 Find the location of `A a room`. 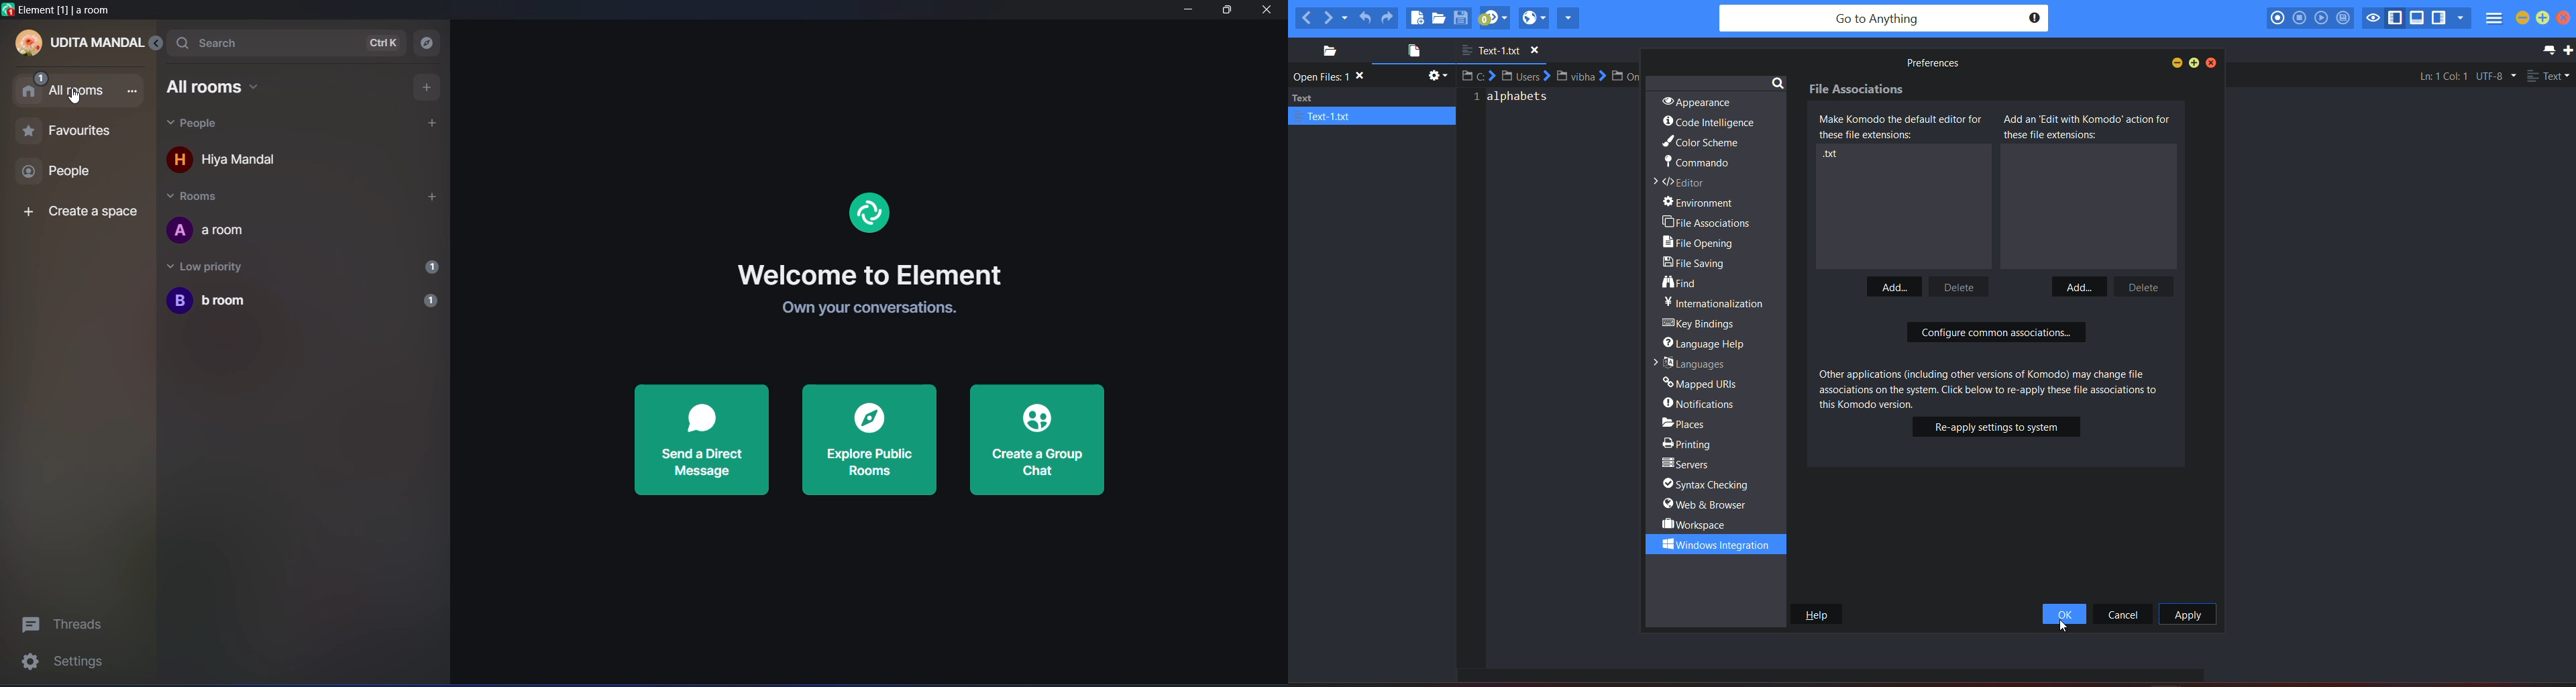

A a room is located at coordinates (220, 230).